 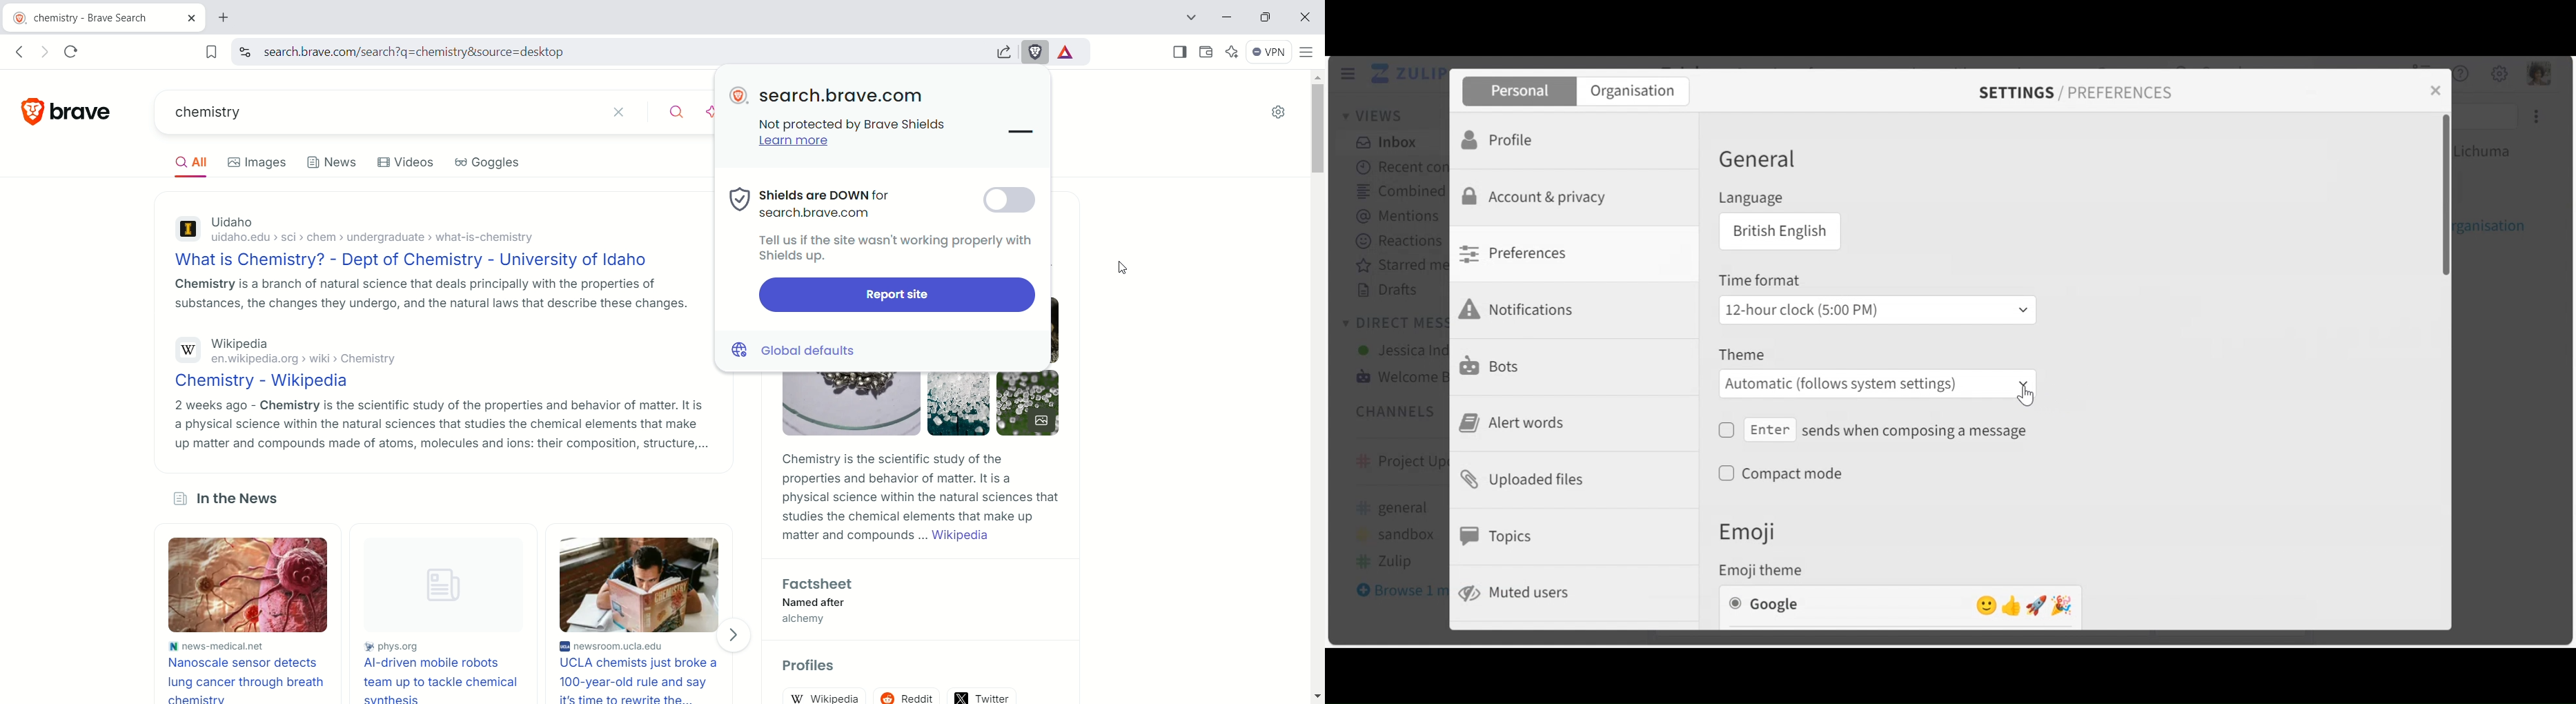 What do you see at coordinates (1178, 52) in the screenshot?
I see `show sidebar` at bounding box center [1178, 52].